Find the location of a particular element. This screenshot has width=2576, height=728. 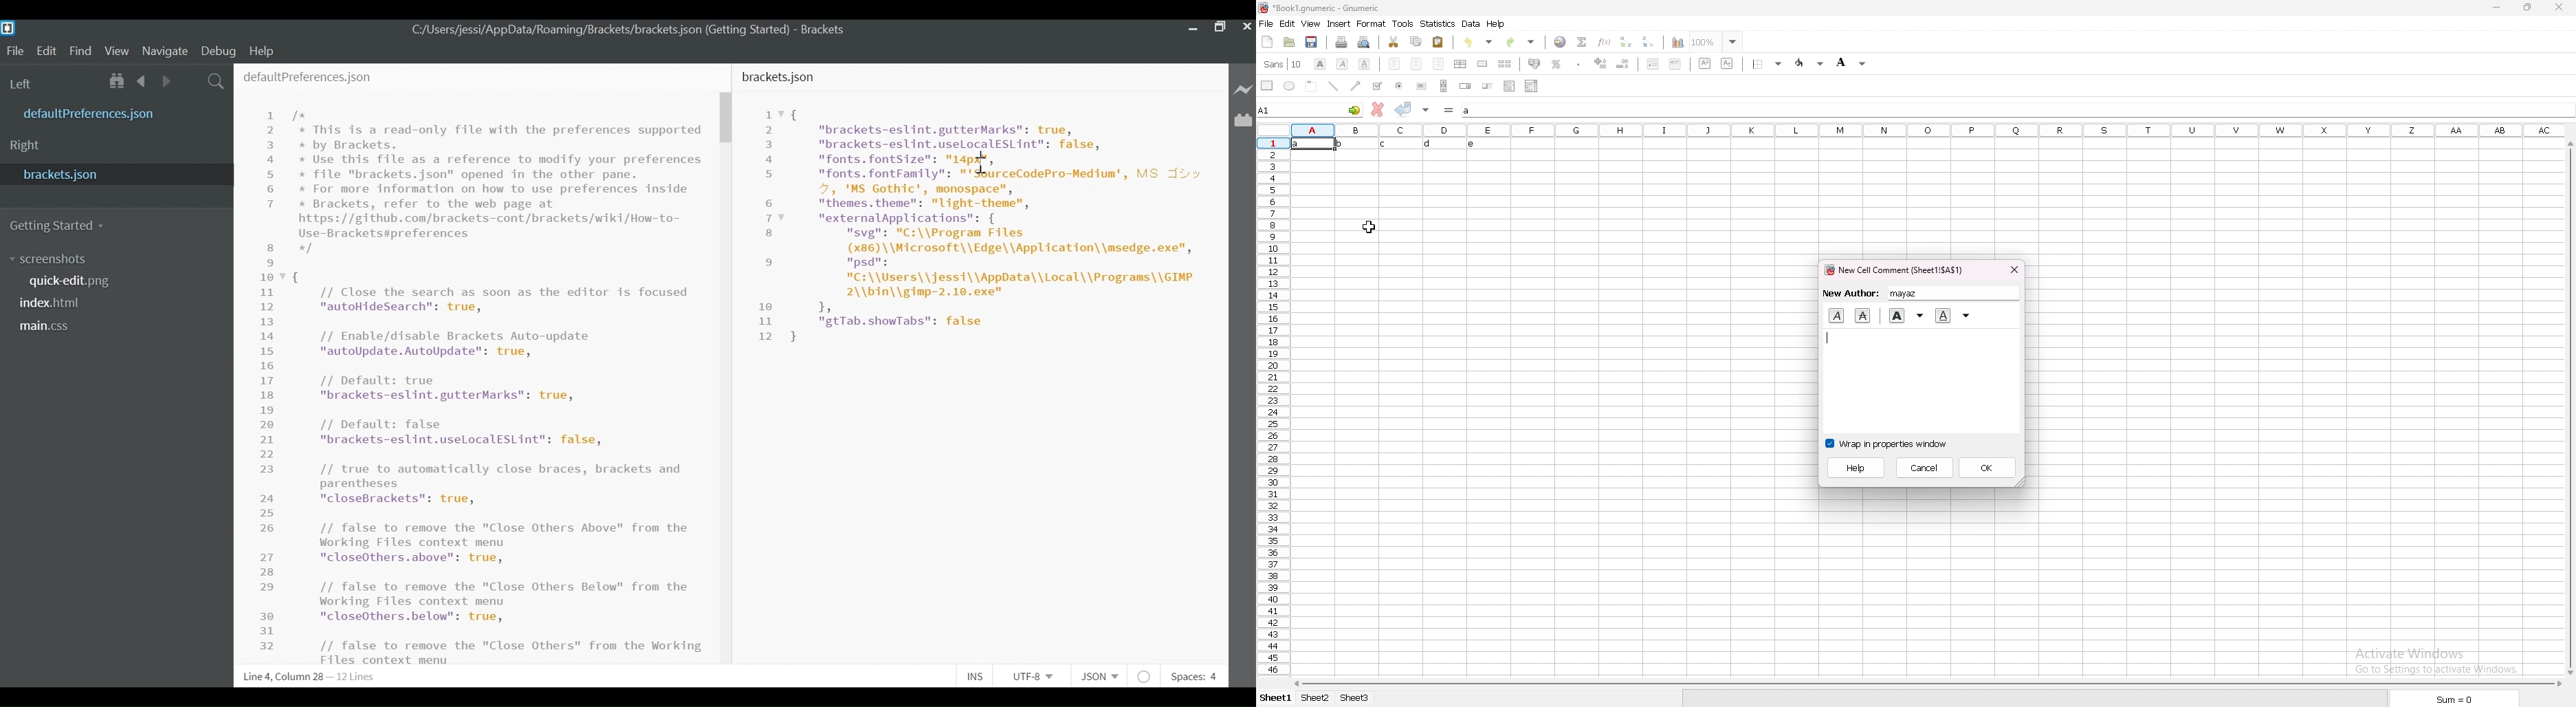

main.css file is located at coordinates (48, 325).